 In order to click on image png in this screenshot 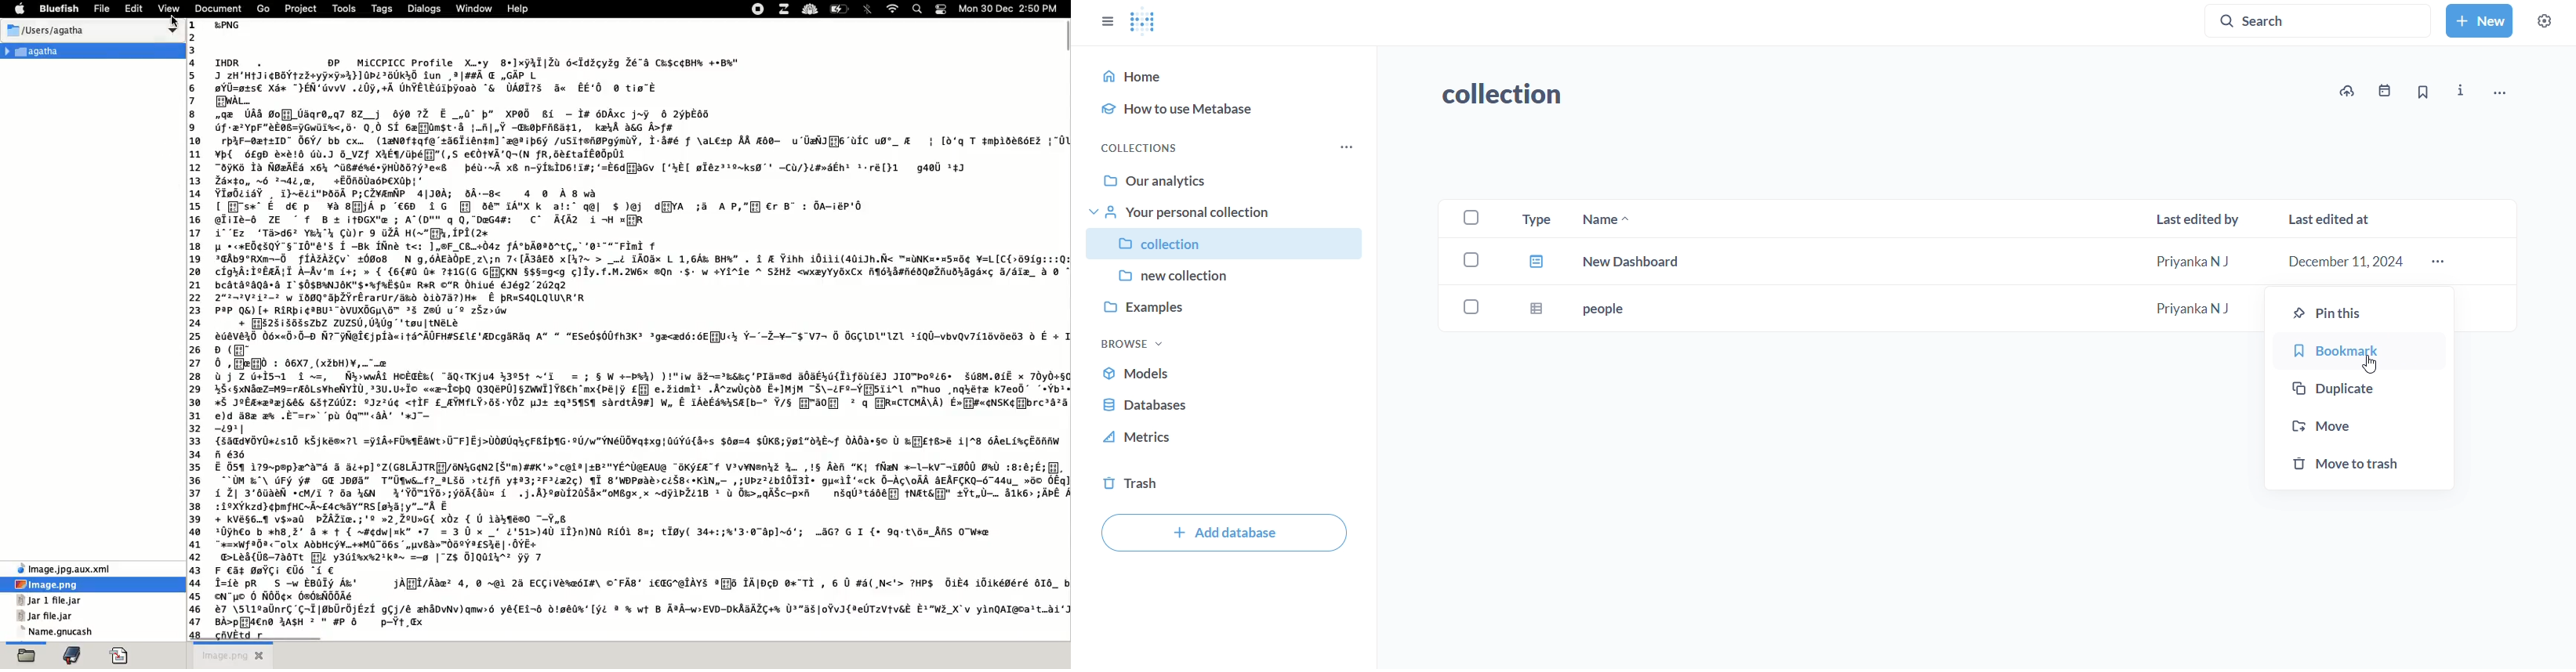, I will do `click(221, 656)`.